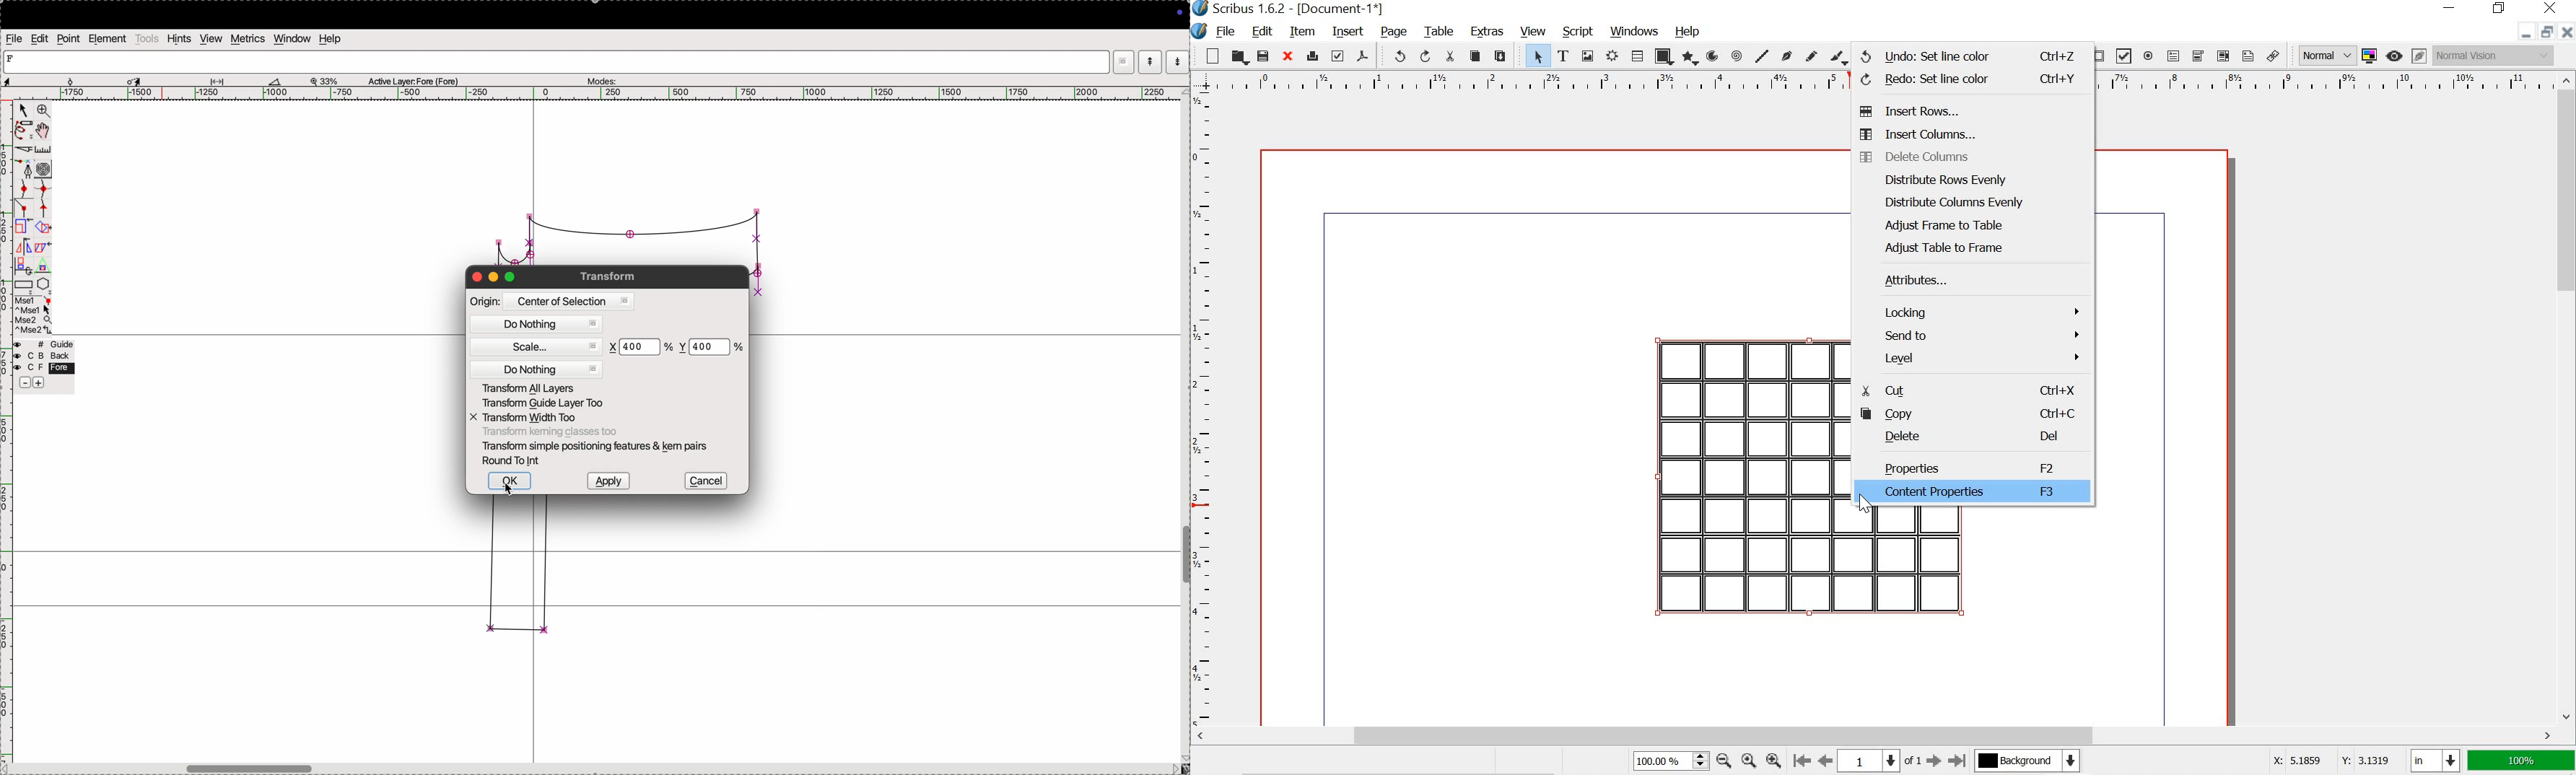 This screenshot has width=2576, height=784. Describe the element at coordinates (589, 94) in the screenshot. I see `horizontal scale` at that location.